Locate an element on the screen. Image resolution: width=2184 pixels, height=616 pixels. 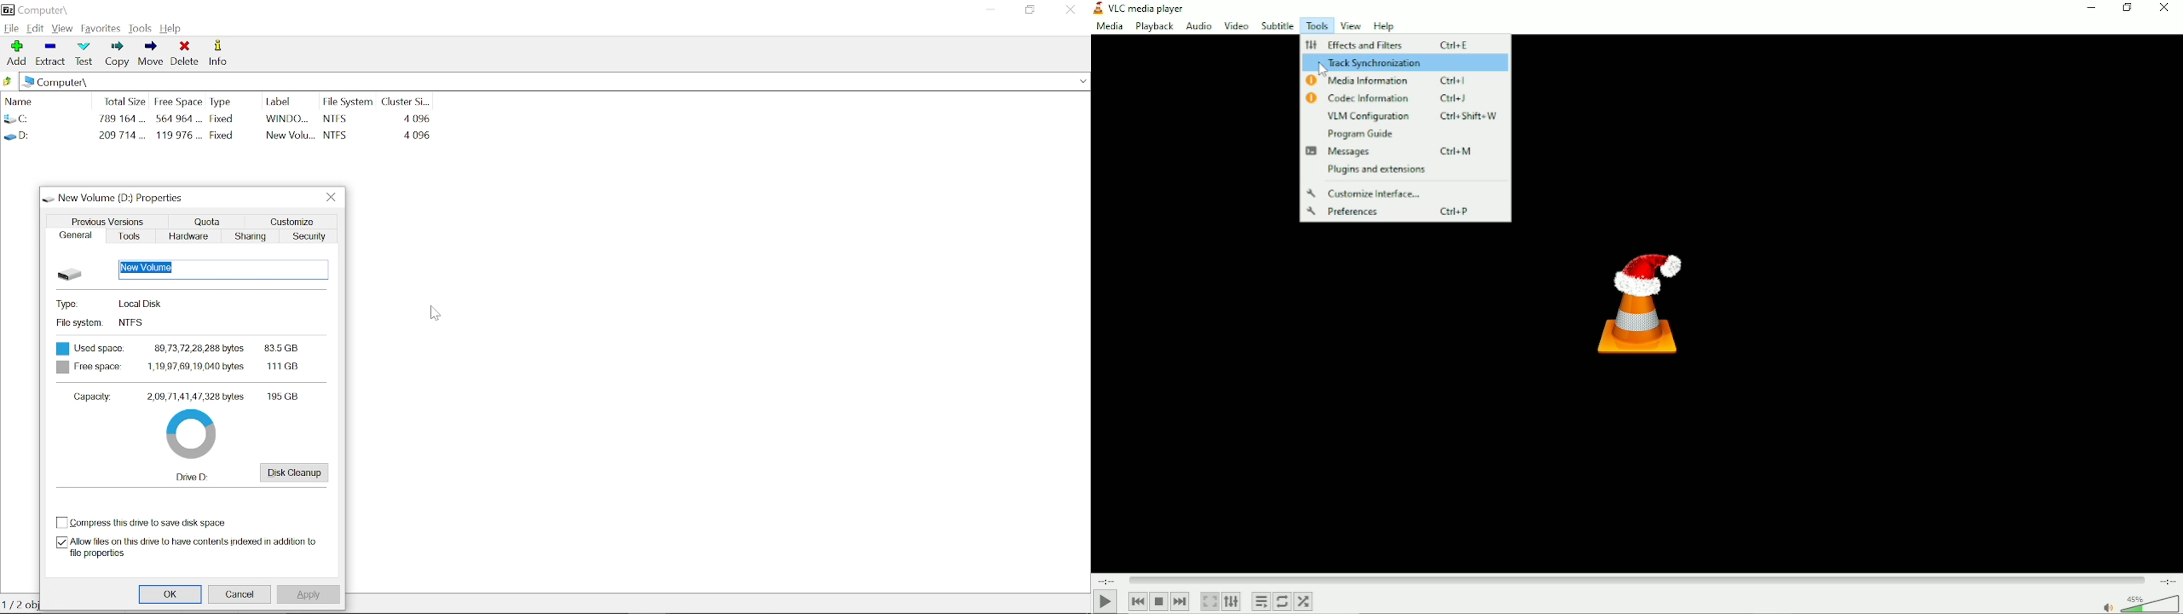
minimize is located at coordinates (988, 11).